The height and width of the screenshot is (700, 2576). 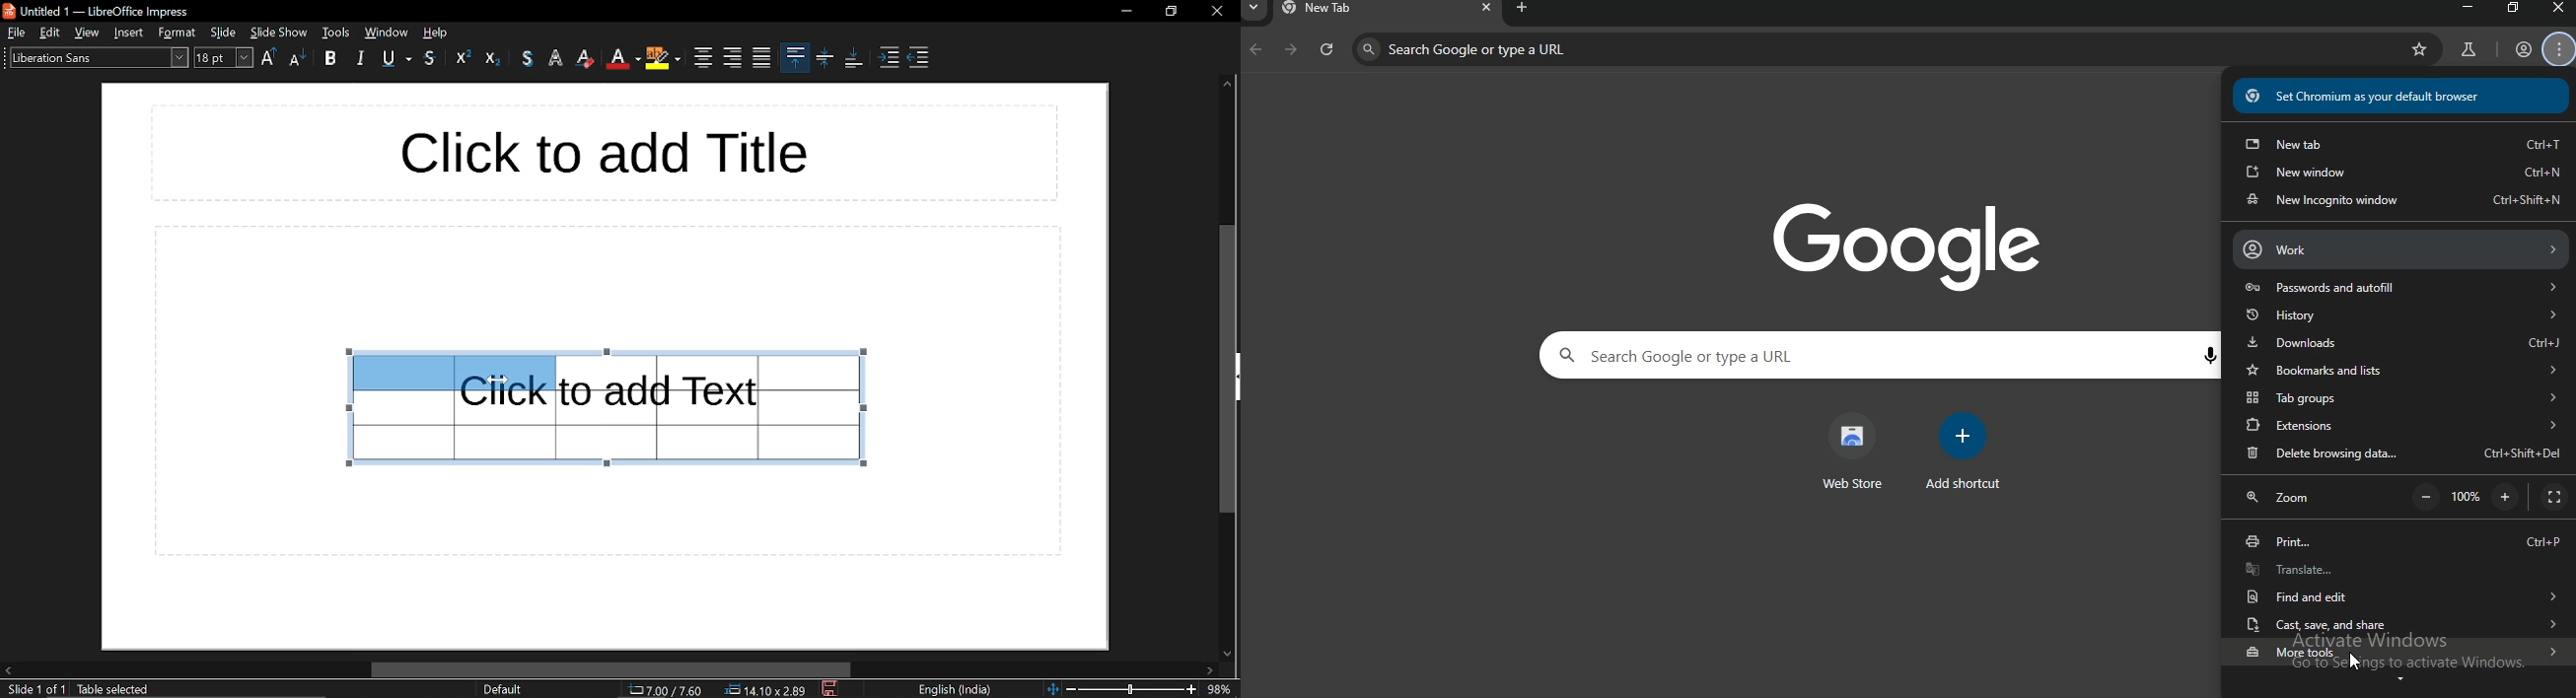 What do you see at coordinates (497, 380) in the screenshot?
I see `cursor` at bounding box center [497, 380].